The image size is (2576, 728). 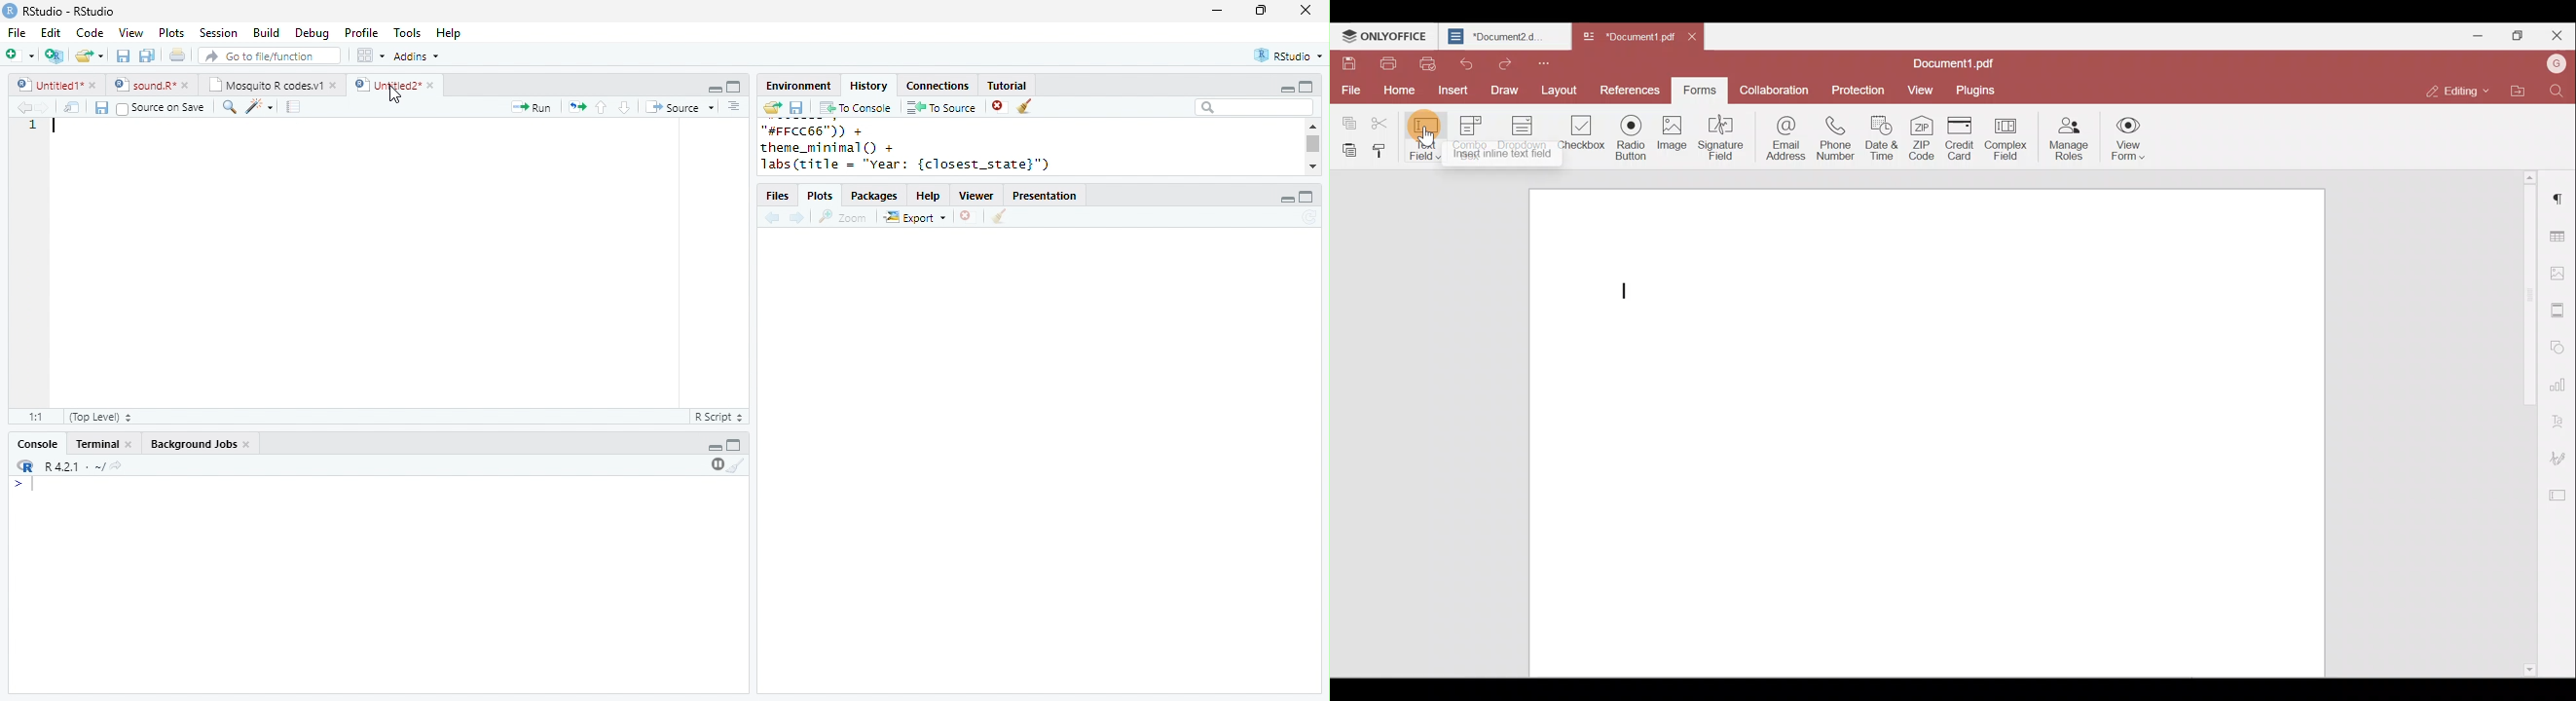 What do you see at coordinates (227, 107) in the screenshot?
I see `search` at bounding box center [227, 107].